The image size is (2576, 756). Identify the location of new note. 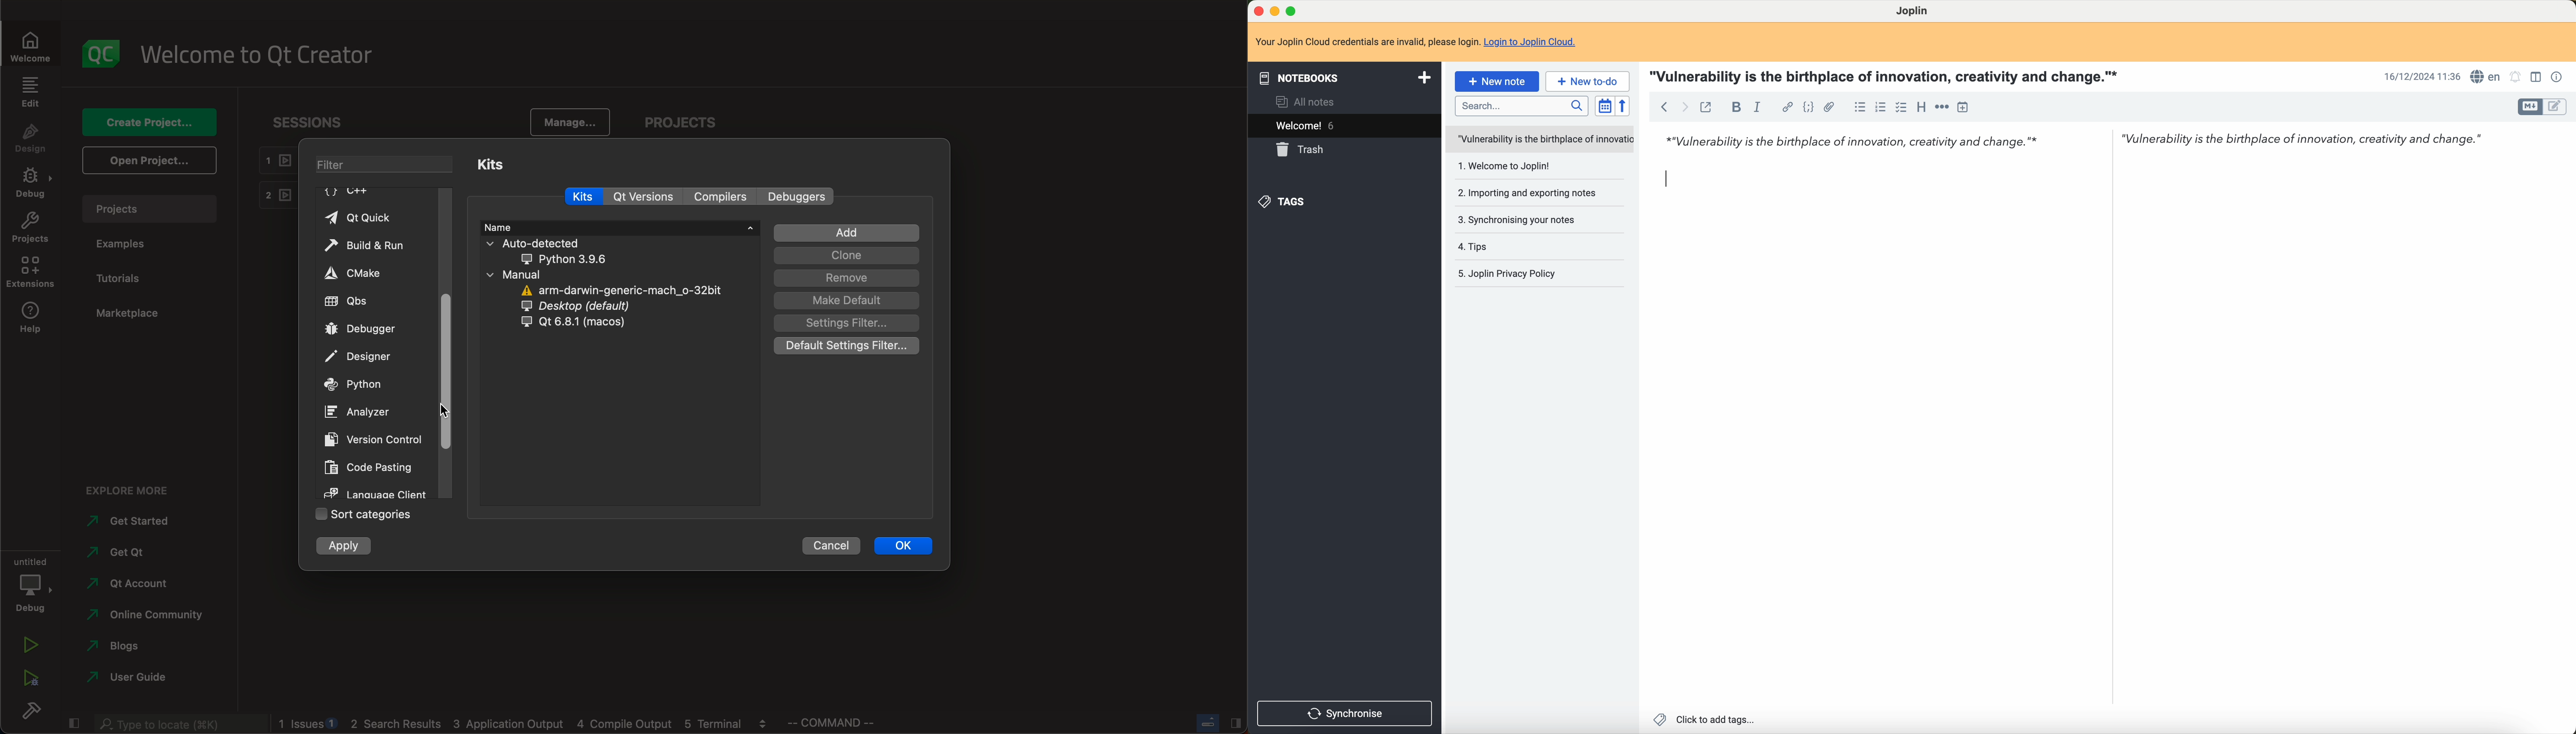
(1497, 81).